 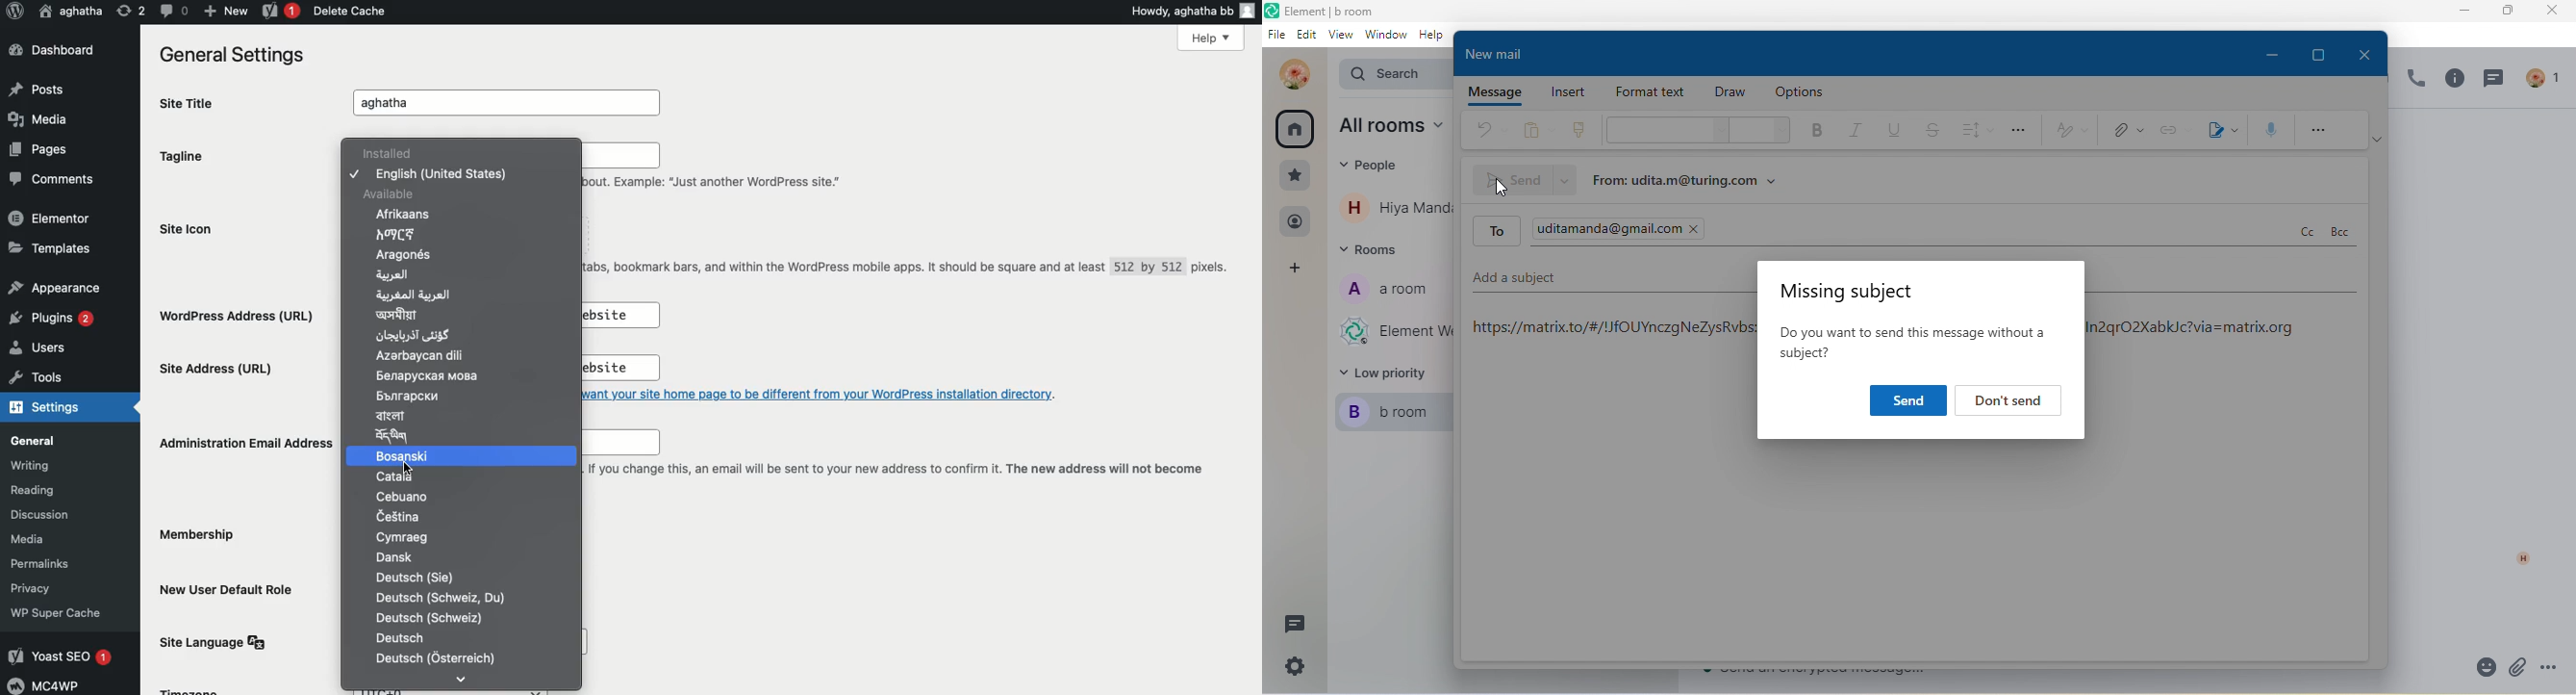 I want to click on New user default role, so click(x=232, y=588).